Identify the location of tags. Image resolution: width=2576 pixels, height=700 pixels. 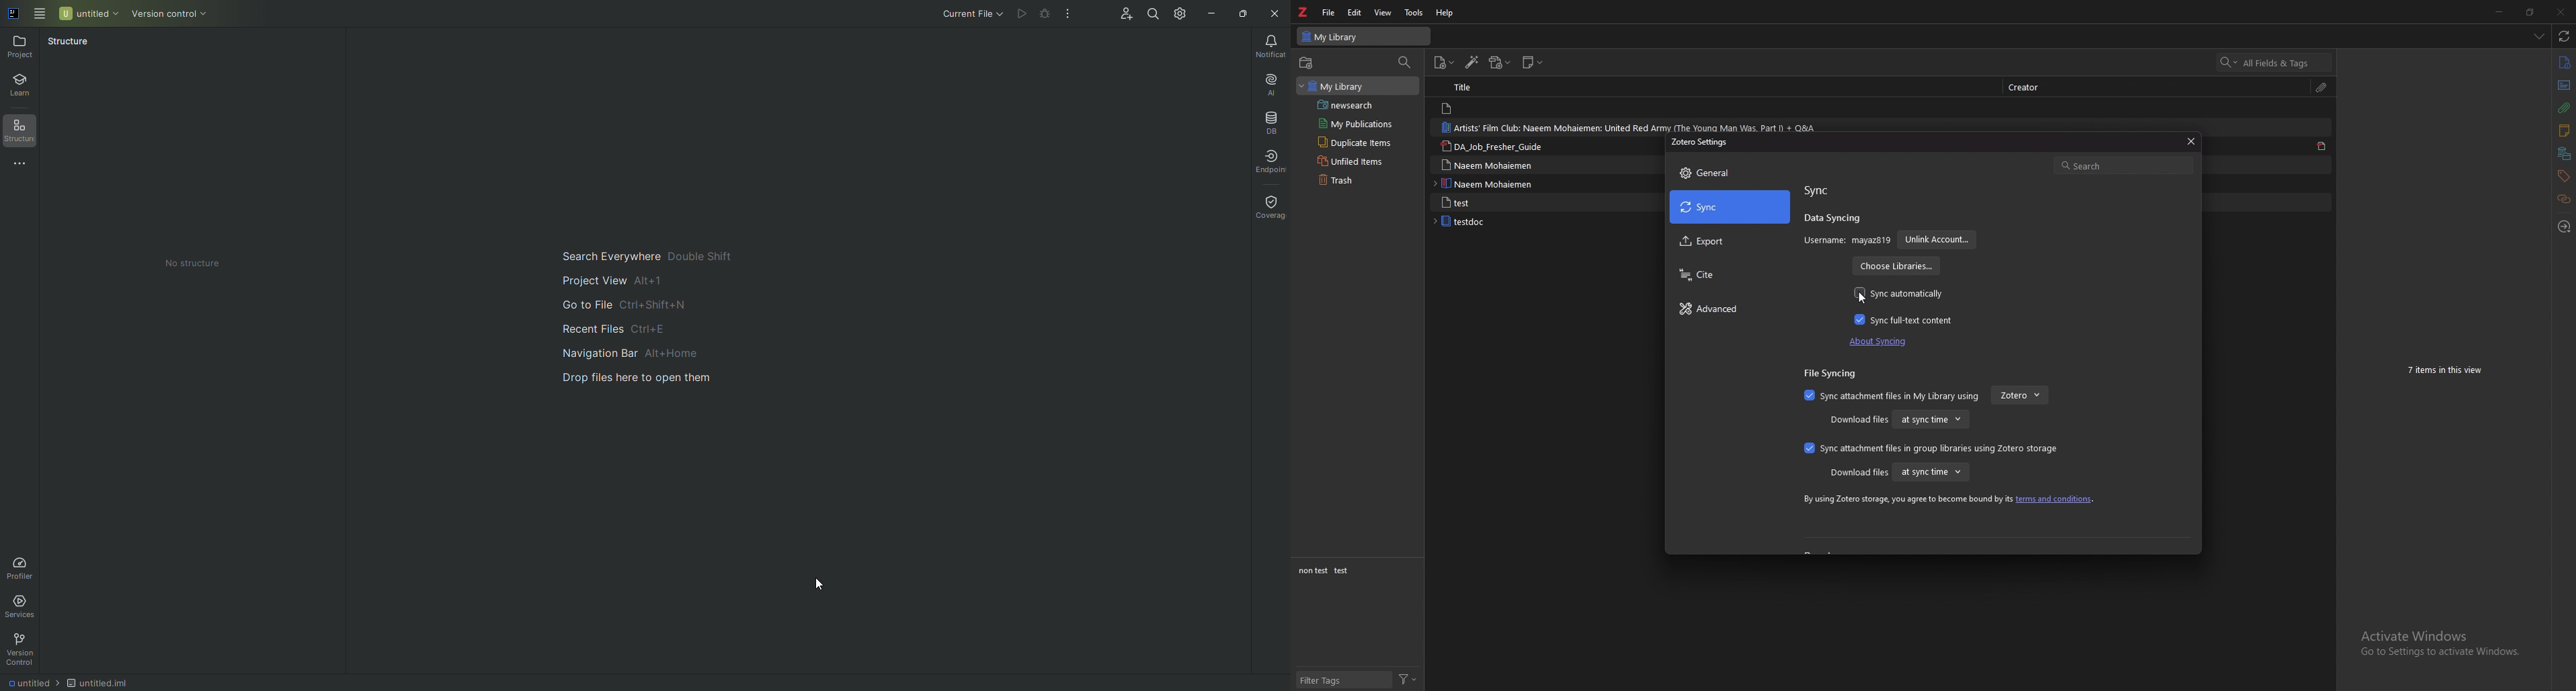
(2562, 176).